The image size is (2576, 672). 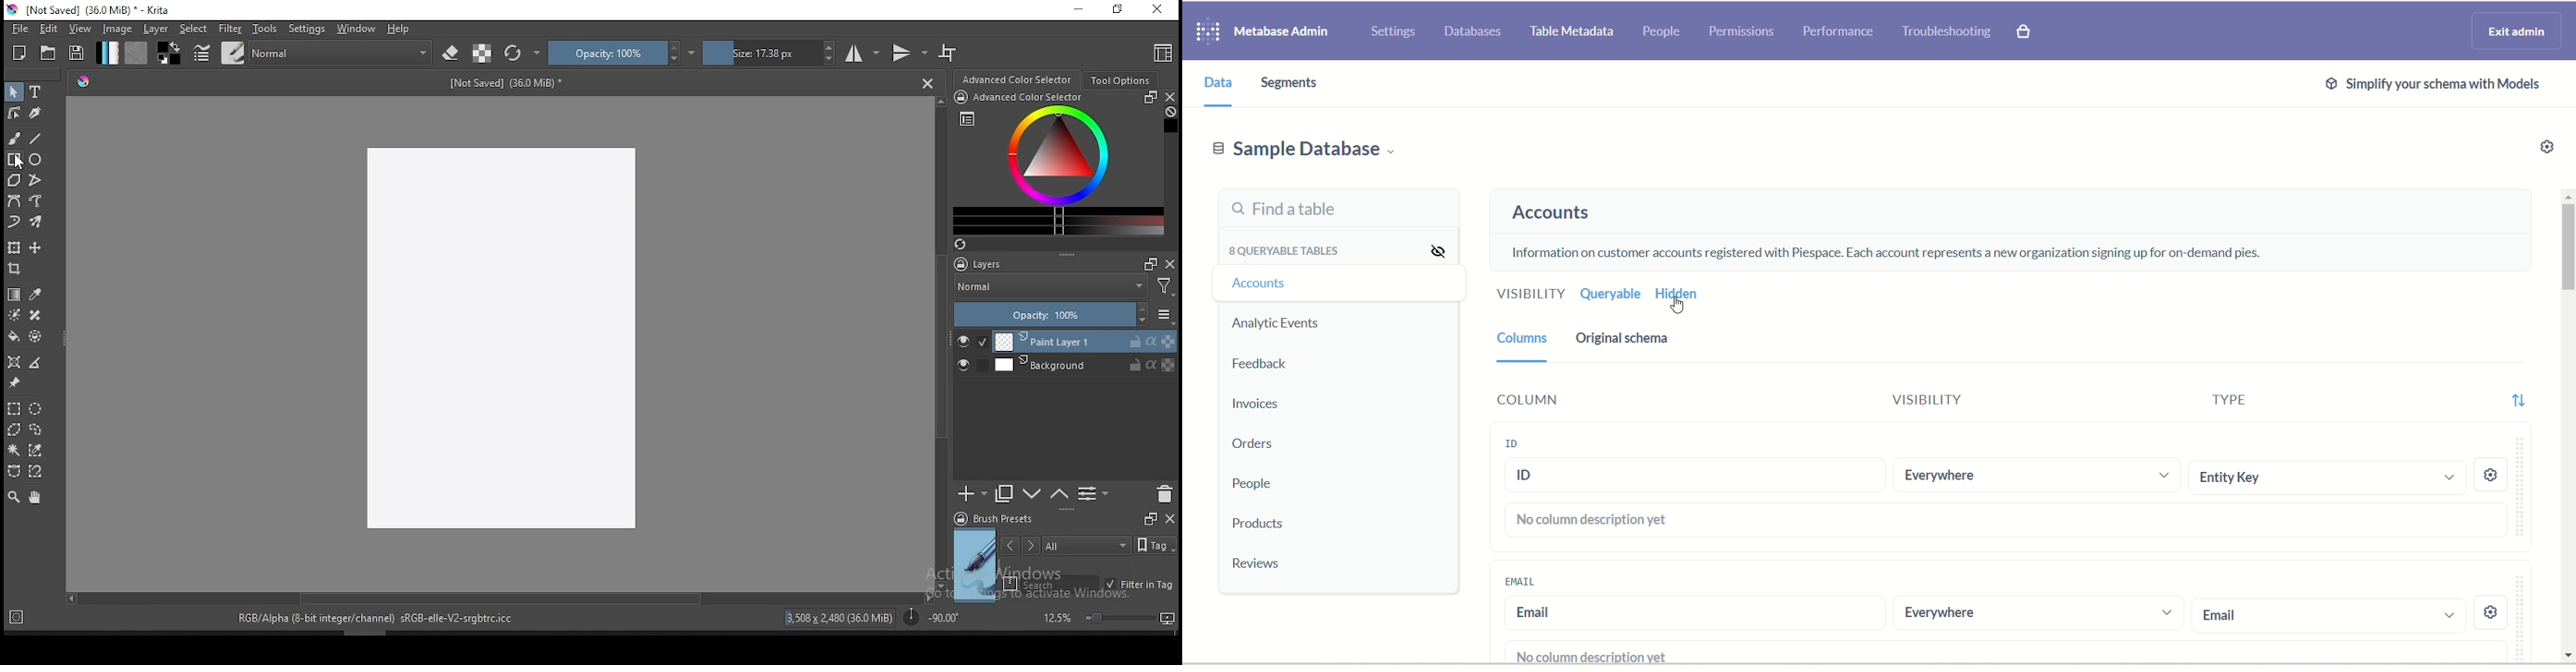 I want to click on settings, so click(x=2549, y=148).